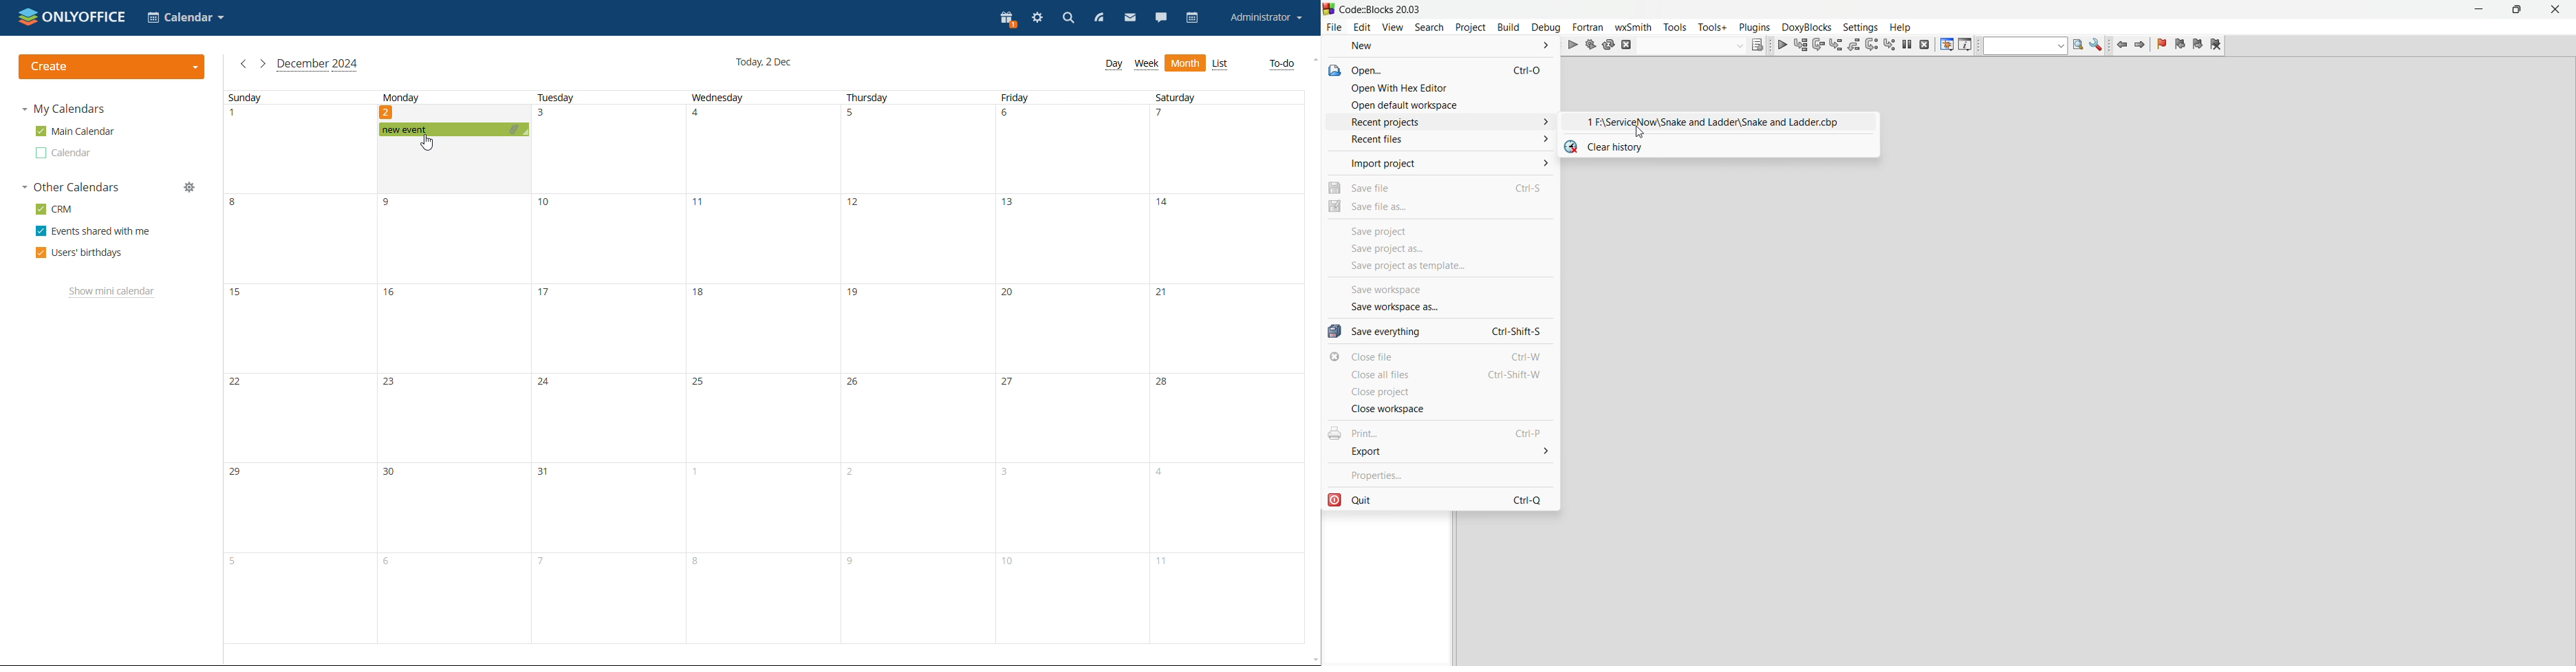  What do you see at coordinates (1802, 45) in the screenshot?
I see `run to ursor` at bounding box center [1802, 45].